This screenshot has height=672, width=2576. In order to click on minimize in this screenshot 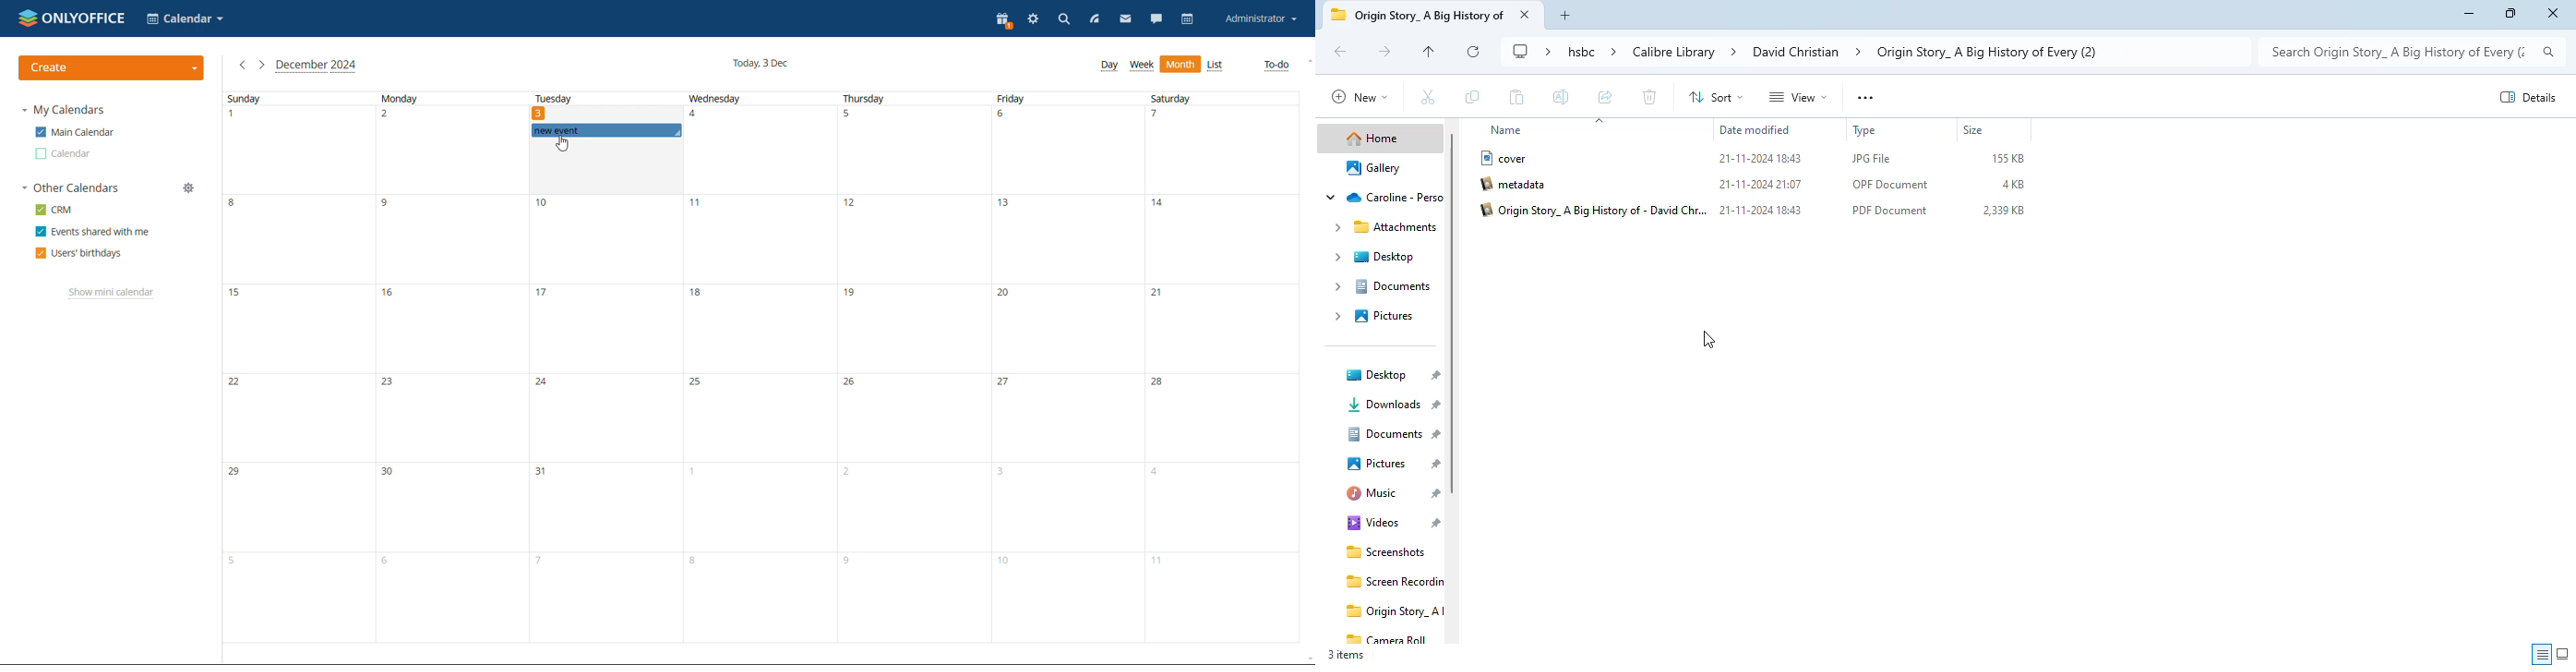, I will do `click(2467, 14)`.